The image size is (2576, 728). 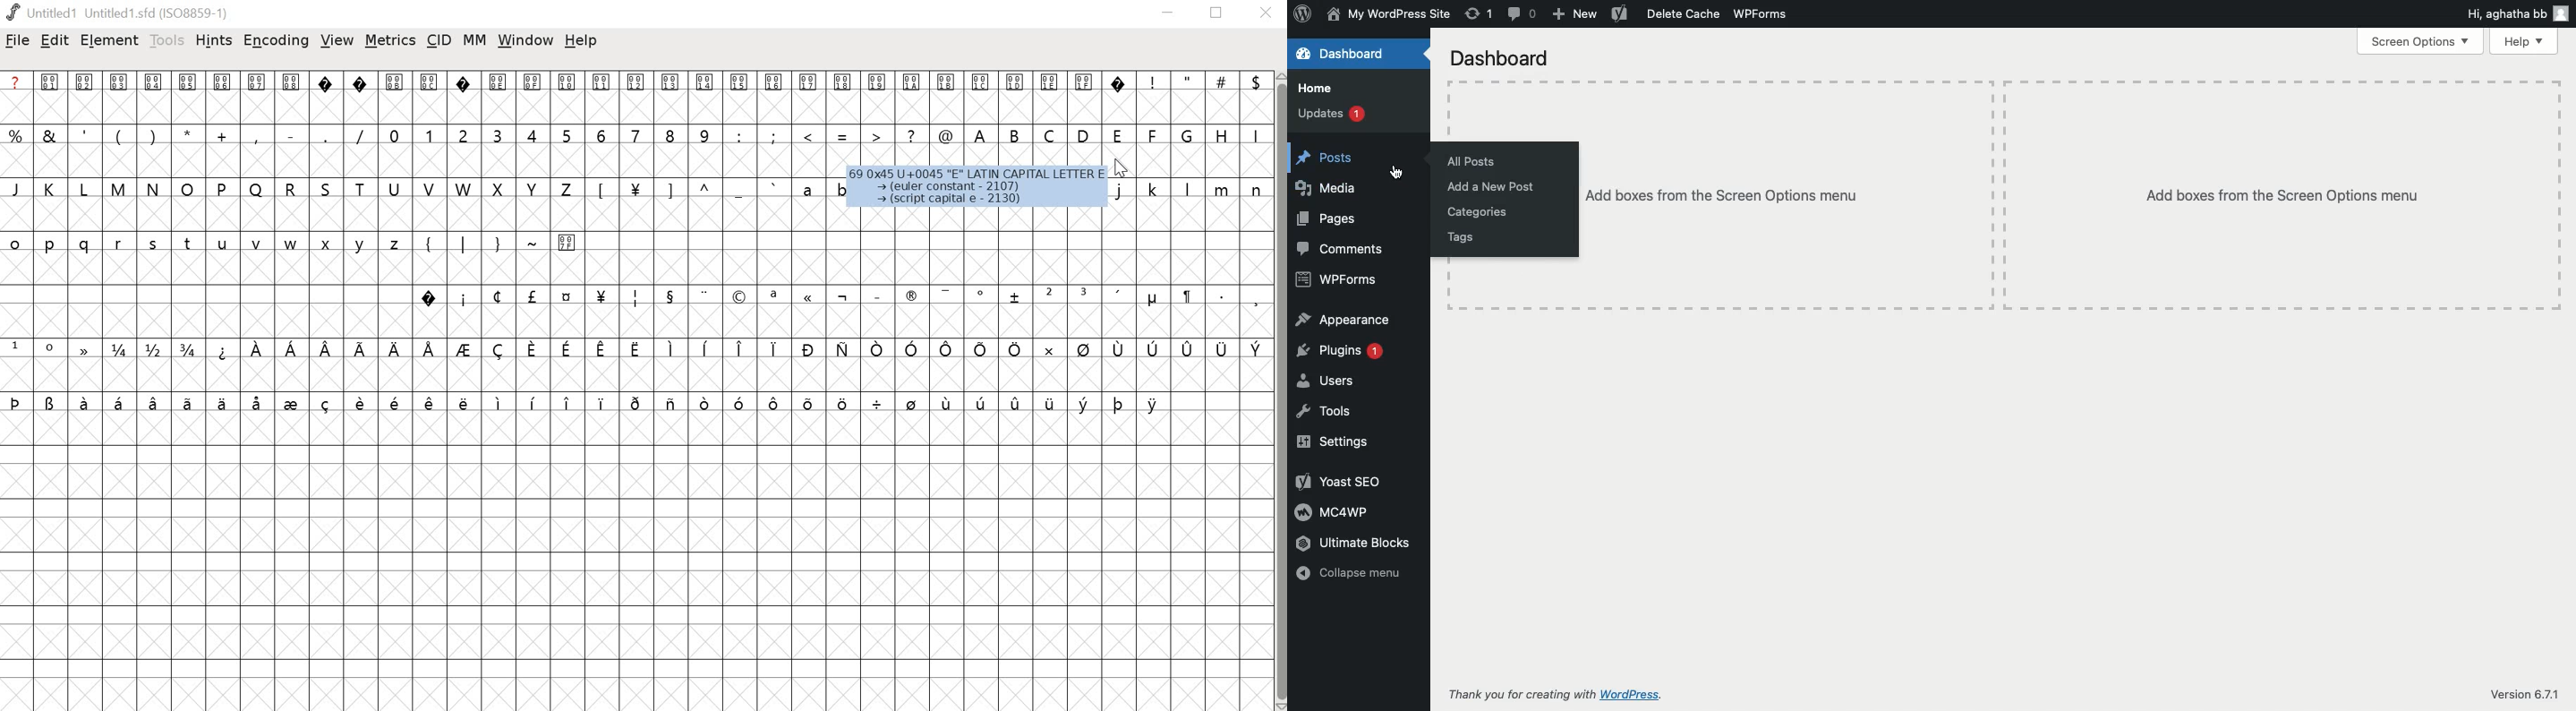 What do you see at coordinates (1318, 88) in the screenshot?
I see `Home` at bounding box center [1318, 88].